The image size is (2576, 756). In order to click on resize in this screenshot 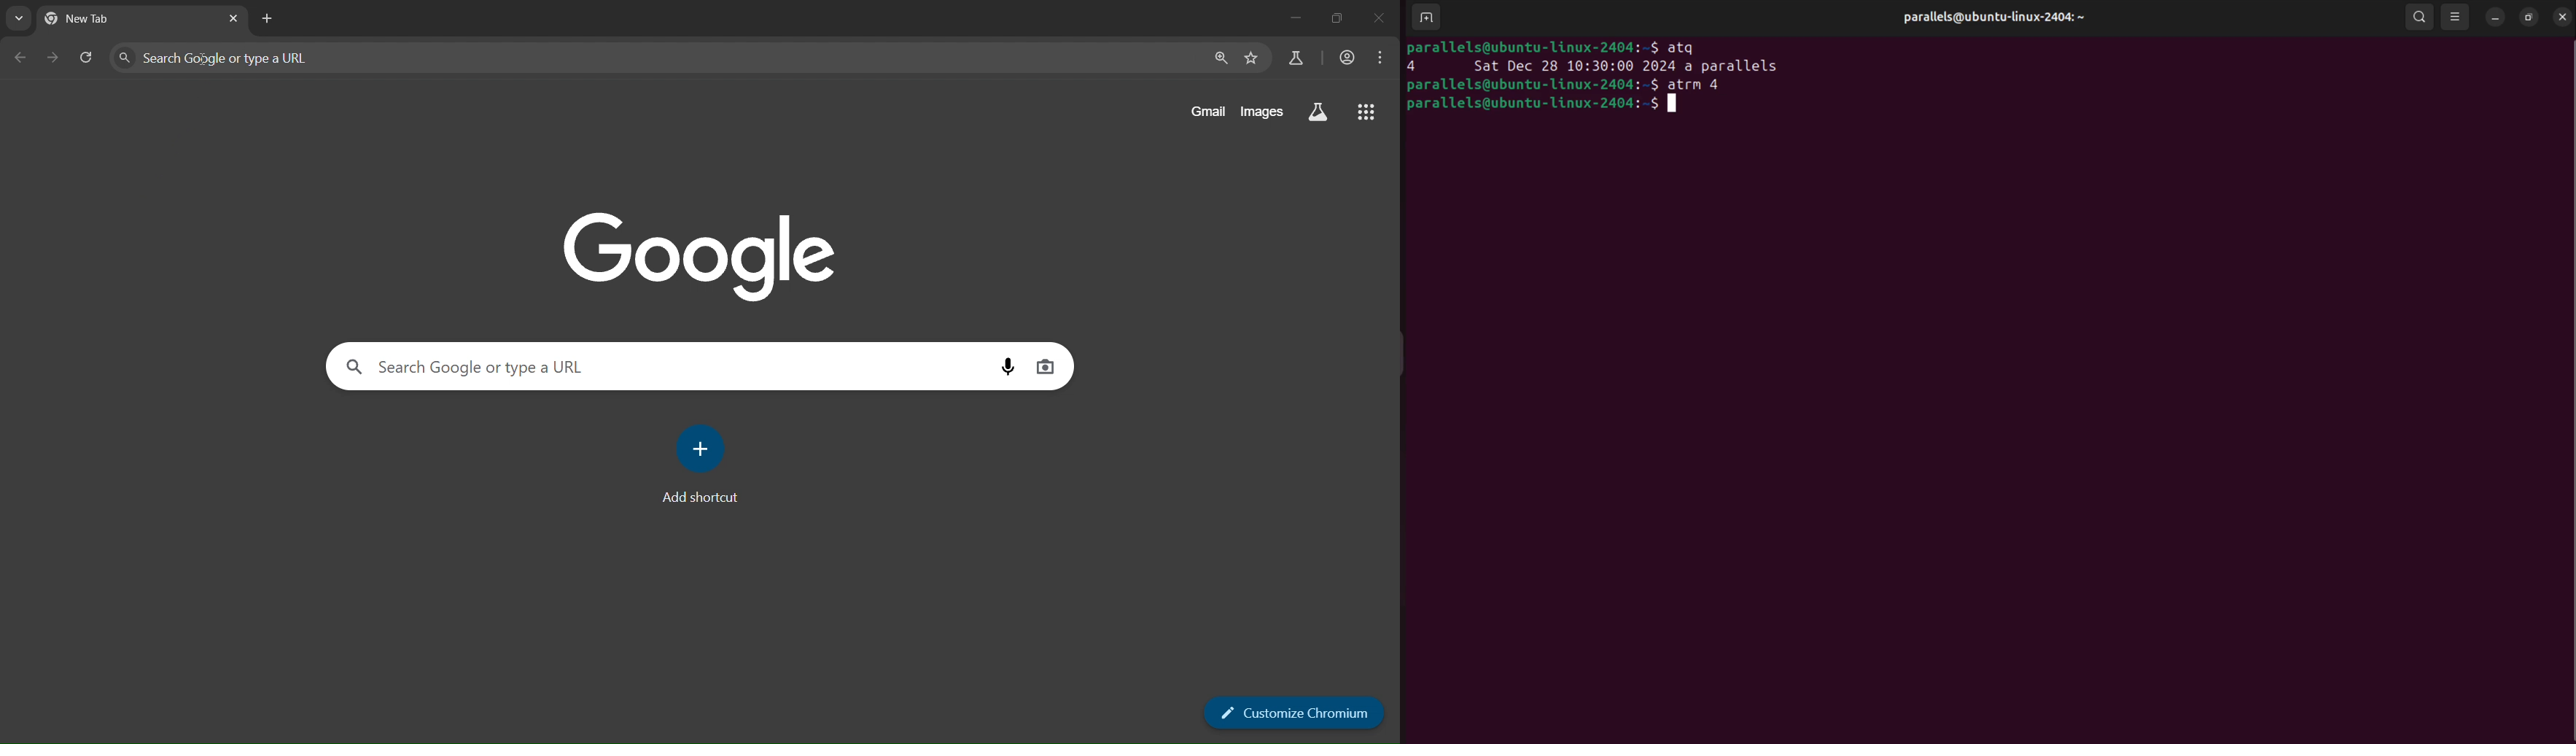, I will do `click(2527, 16)`.